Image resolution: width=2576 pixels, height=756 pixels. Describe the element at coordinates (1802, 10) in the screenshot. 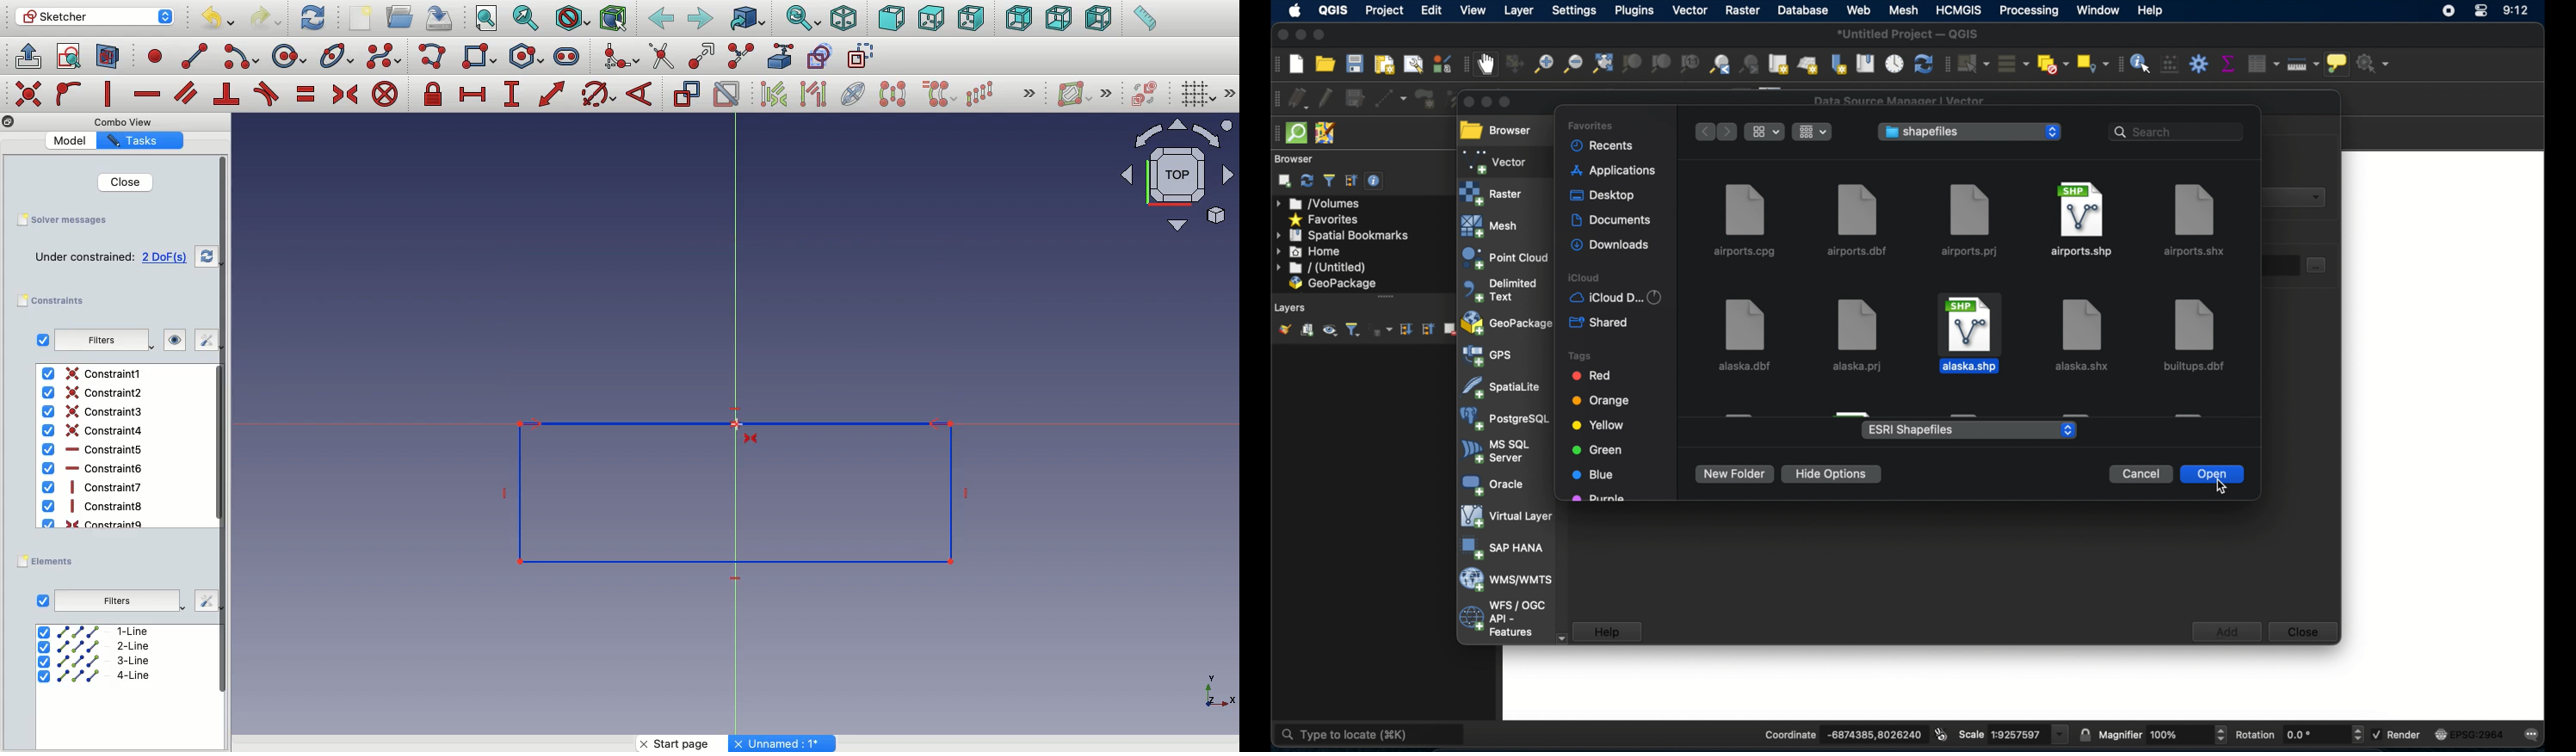

I see `database` at that location.